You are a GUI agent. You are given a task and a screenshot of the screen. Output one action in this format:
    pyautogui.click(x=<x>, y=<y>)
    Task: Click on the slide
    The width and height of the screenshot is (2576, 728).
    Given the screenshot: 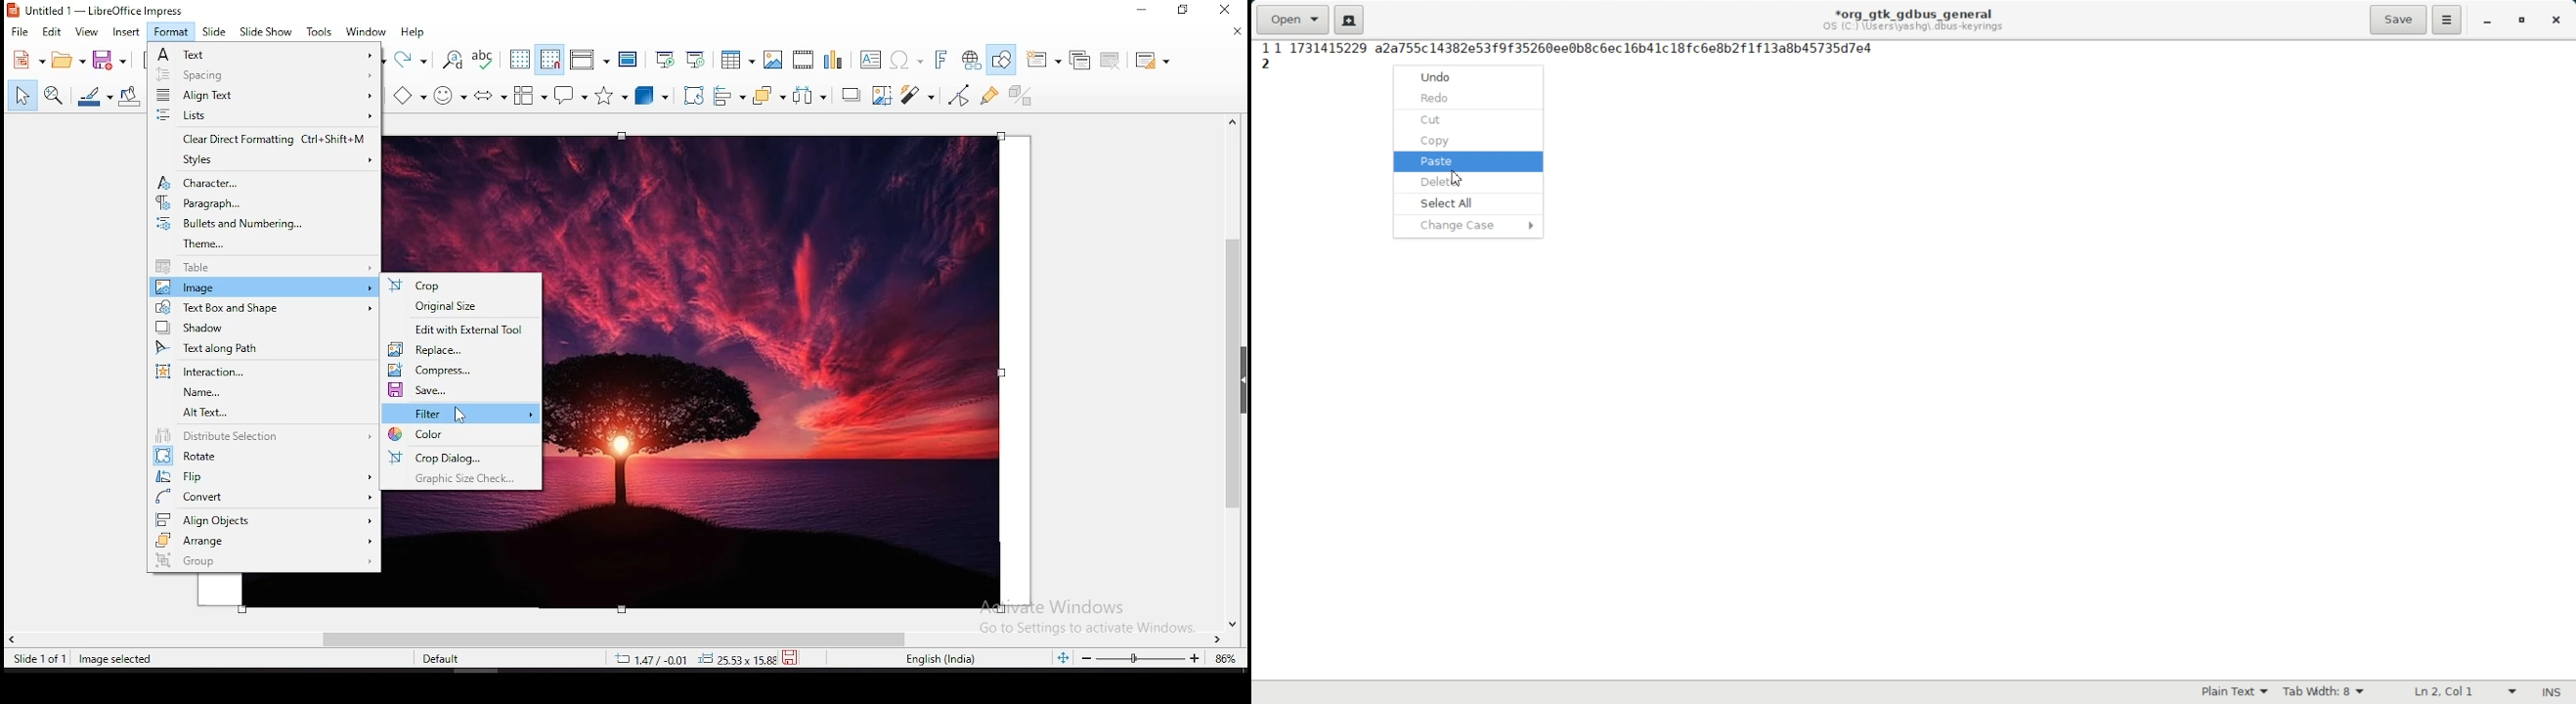 What is the action you would take?
    pyautogui.click(x=215, y=31)
    